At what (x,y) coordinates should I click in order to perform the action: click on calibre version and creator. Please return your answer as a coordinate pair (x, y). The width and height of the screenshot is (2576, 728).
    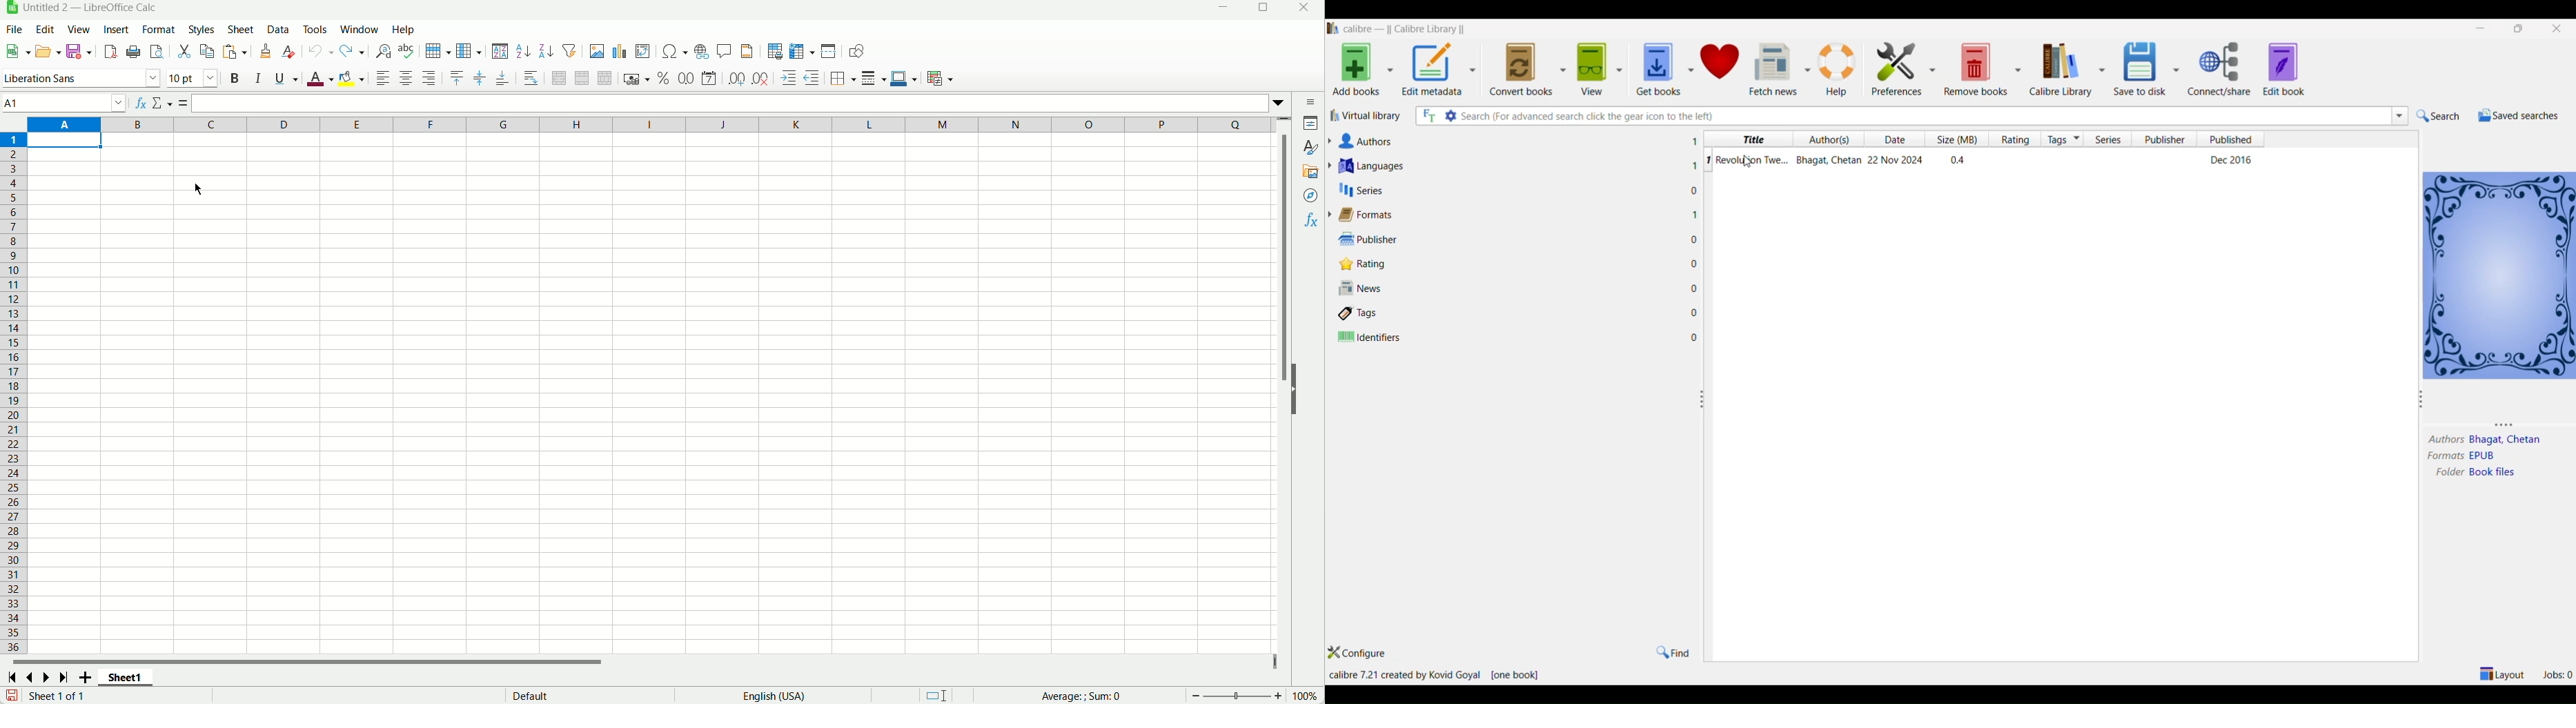
    Looking at the image, I should click on (1404, 675).